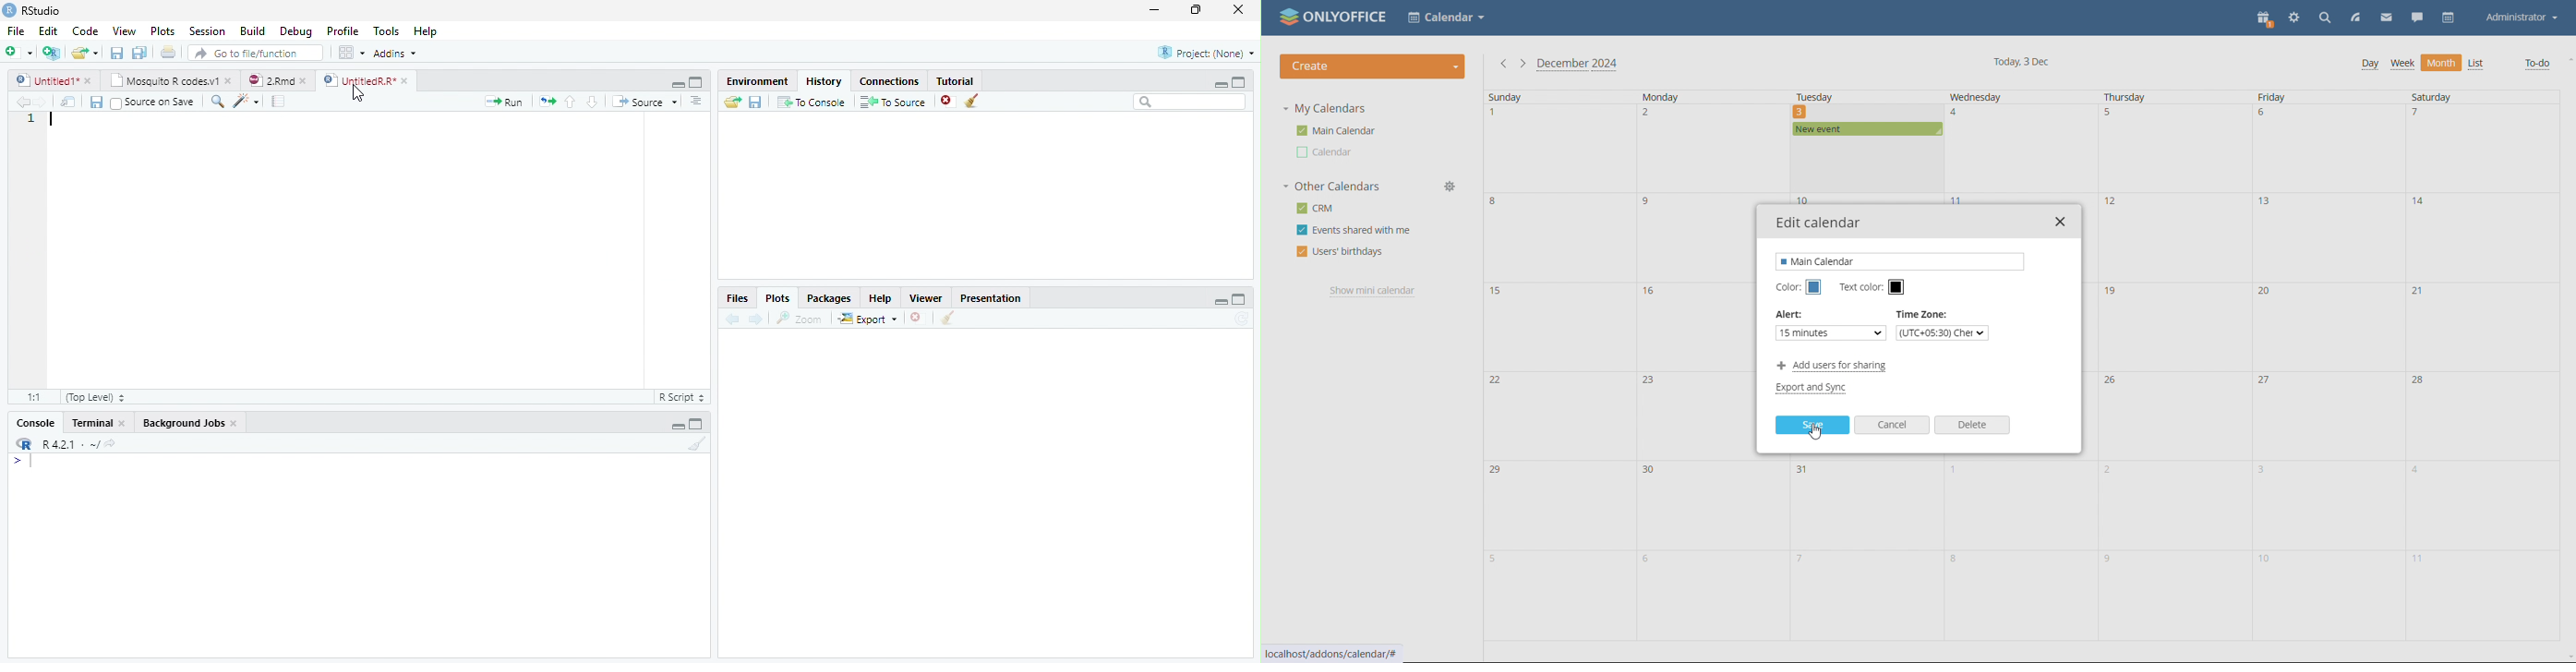 The image size is (2576, 672). I want to click on Zoom, so click(800, 319).